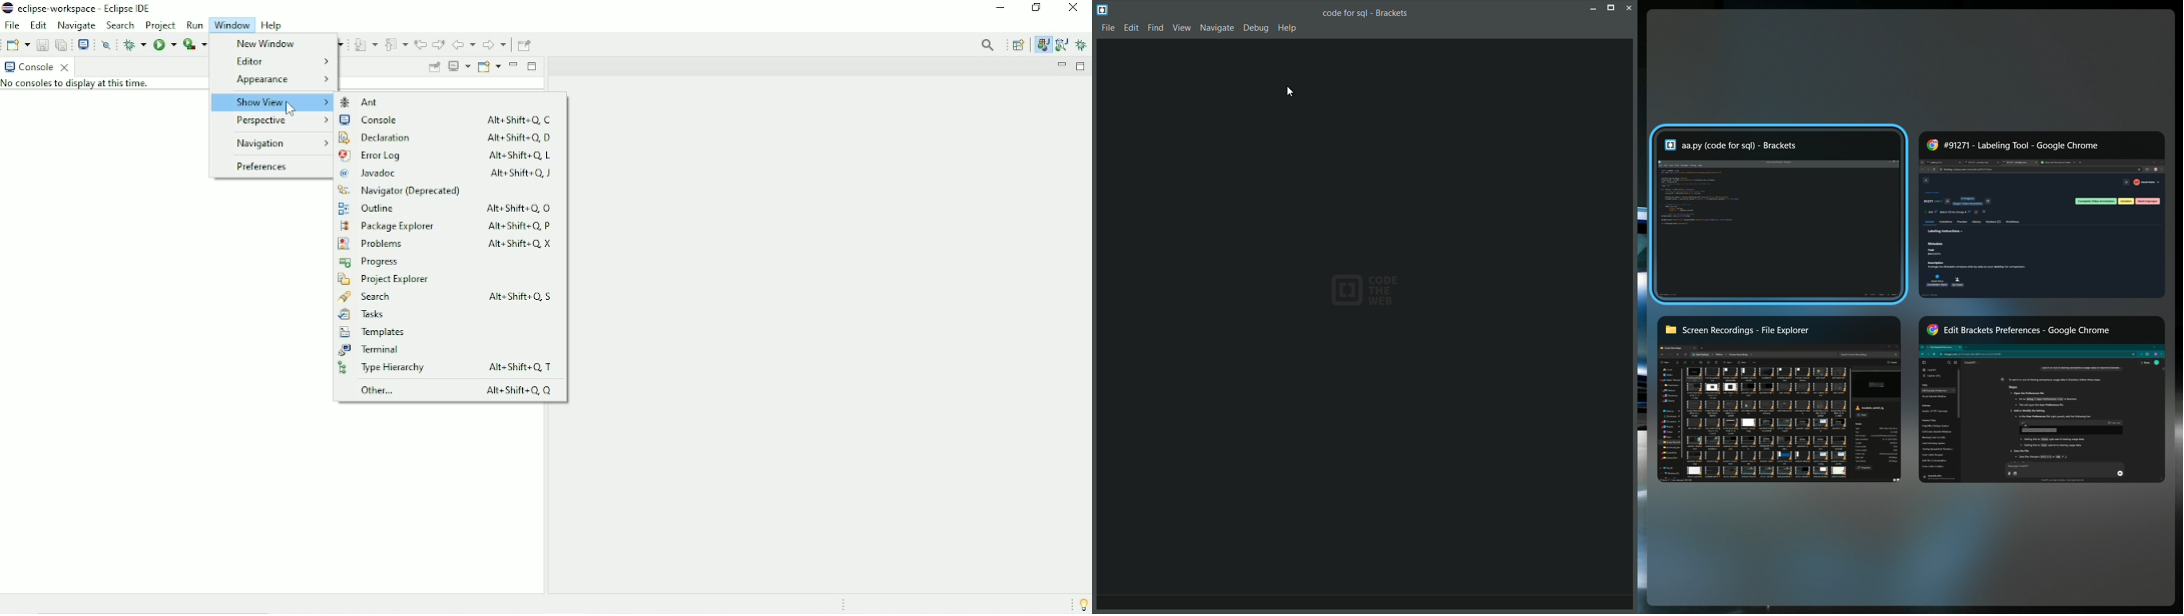 This screenshot has height=616, width=2184. Describe the element at coordinates (526, 44) in the screenshot. I see `Pin Editor` at that location.